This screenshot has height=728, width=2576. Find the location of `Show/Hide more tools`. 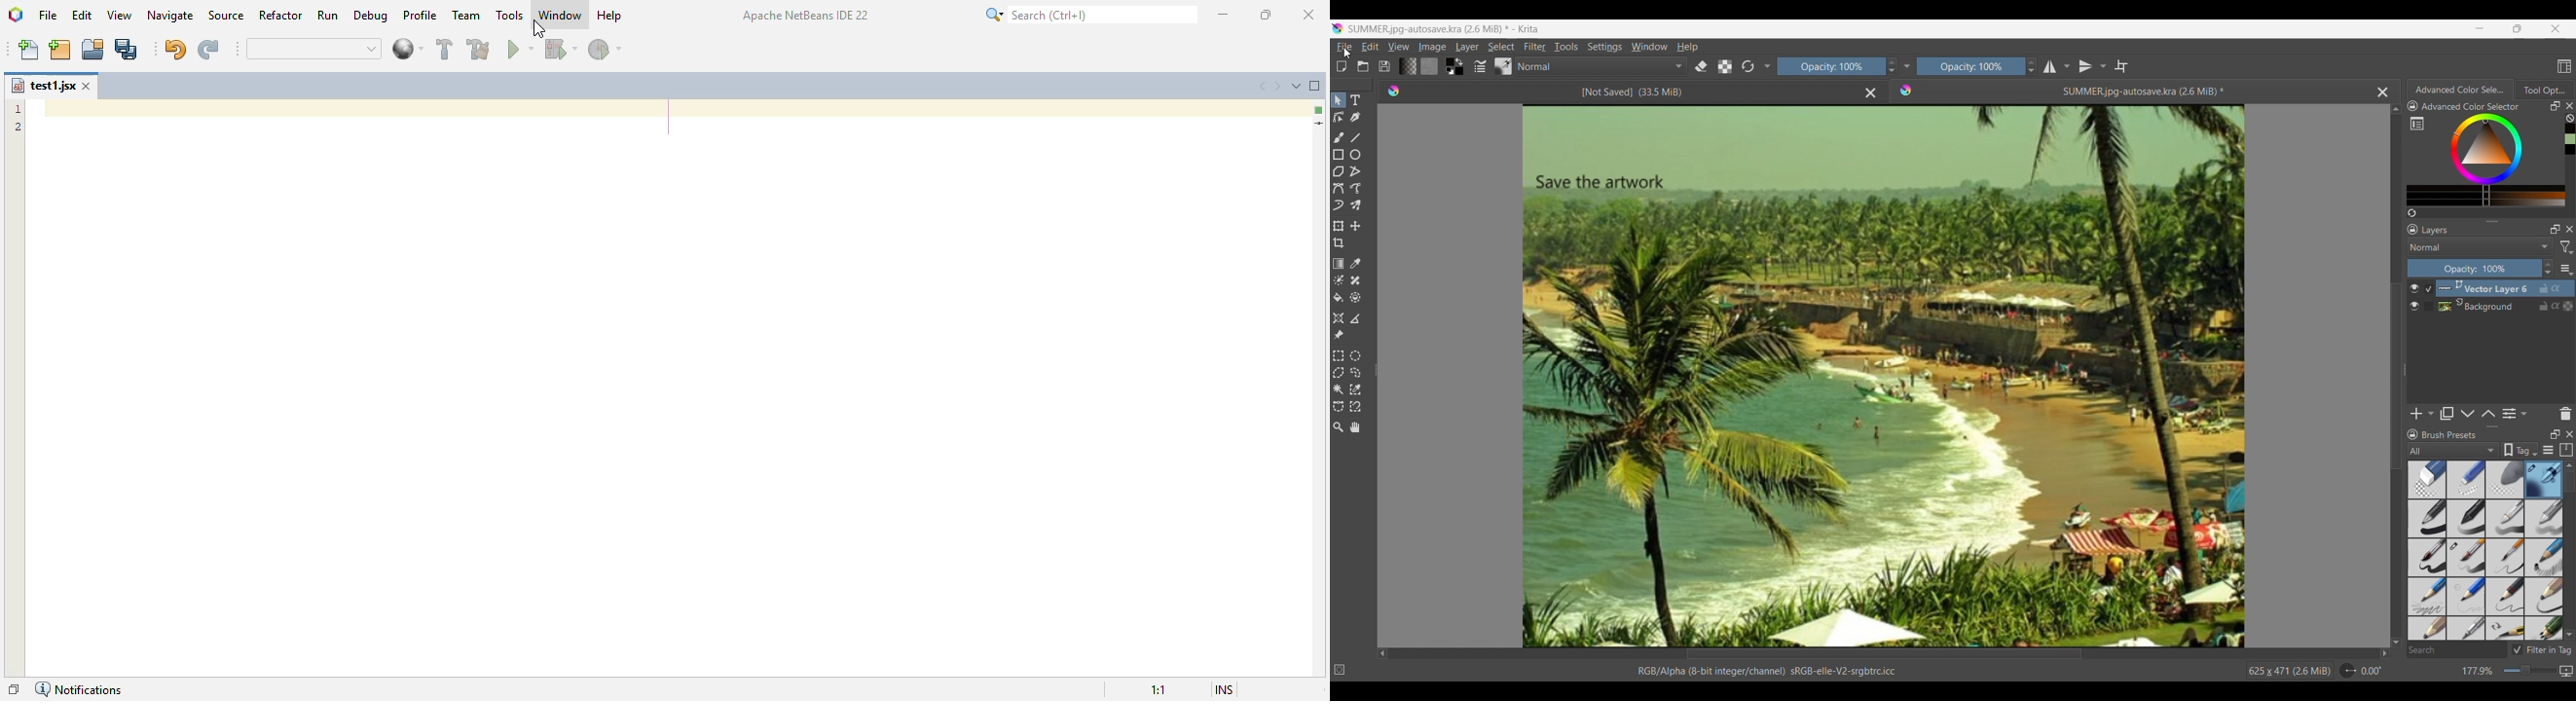

Show/Hide more tools is located at coordinates (1768, 67).